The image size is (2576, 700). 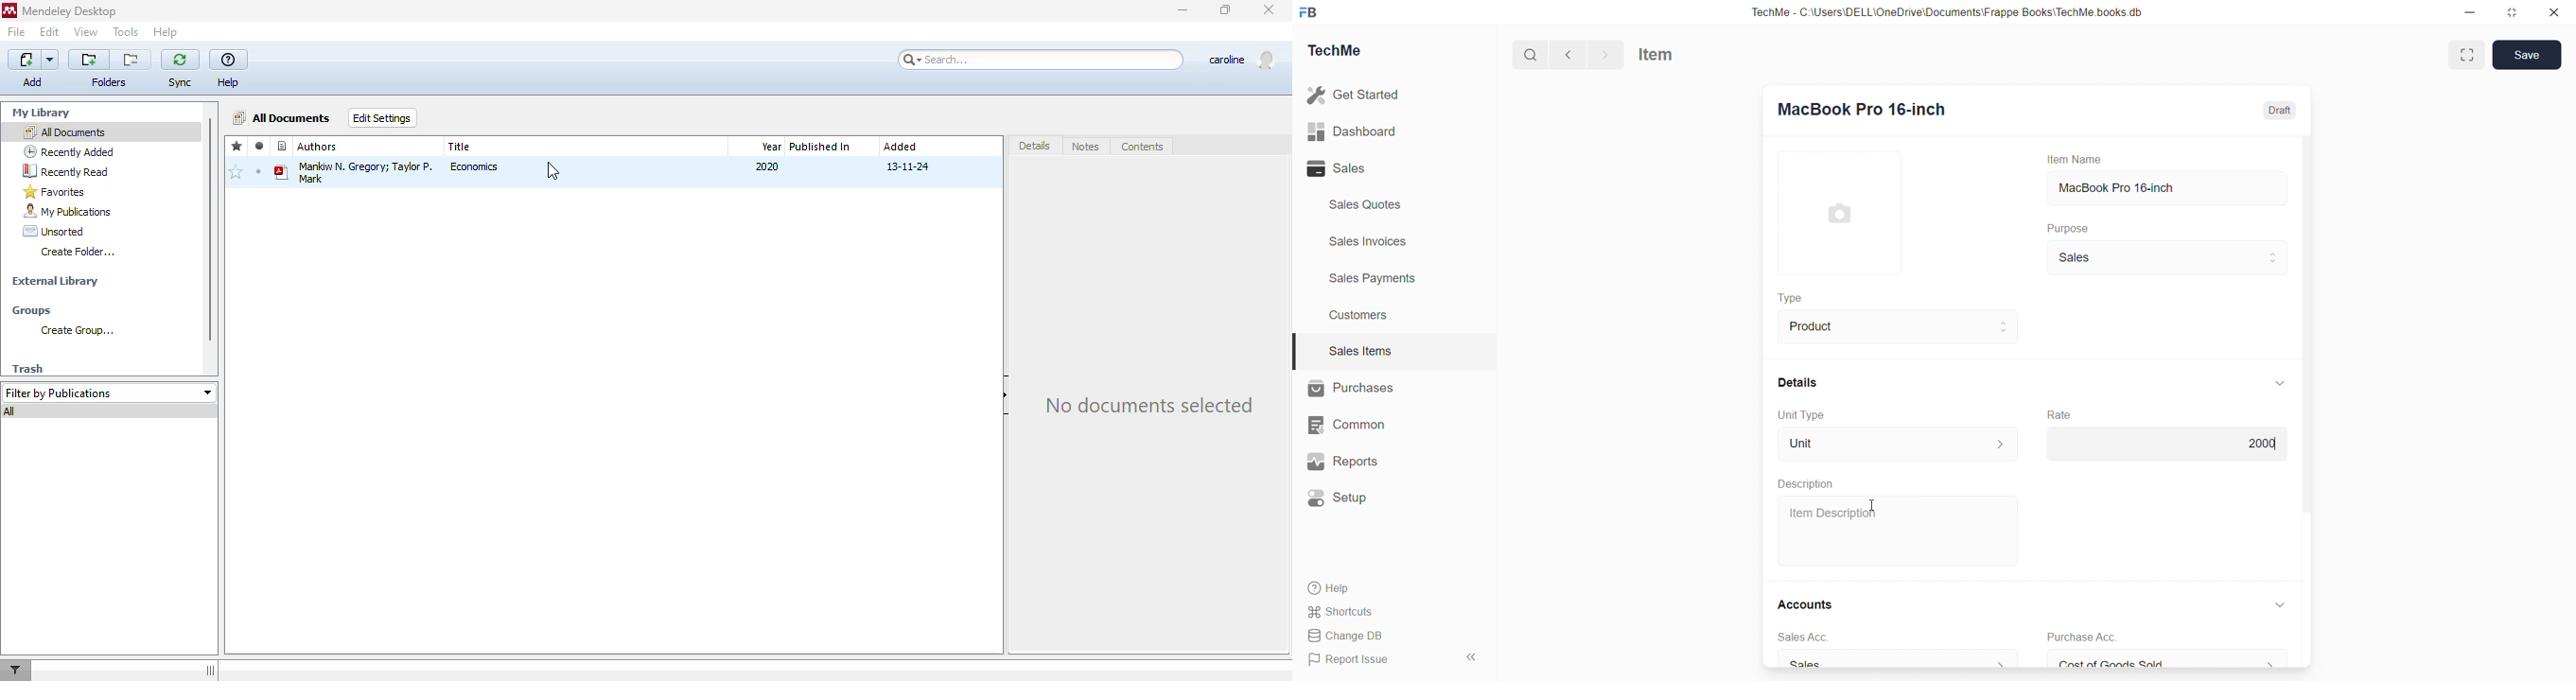 I want to click on Sales, so click(x=1338, y=169).